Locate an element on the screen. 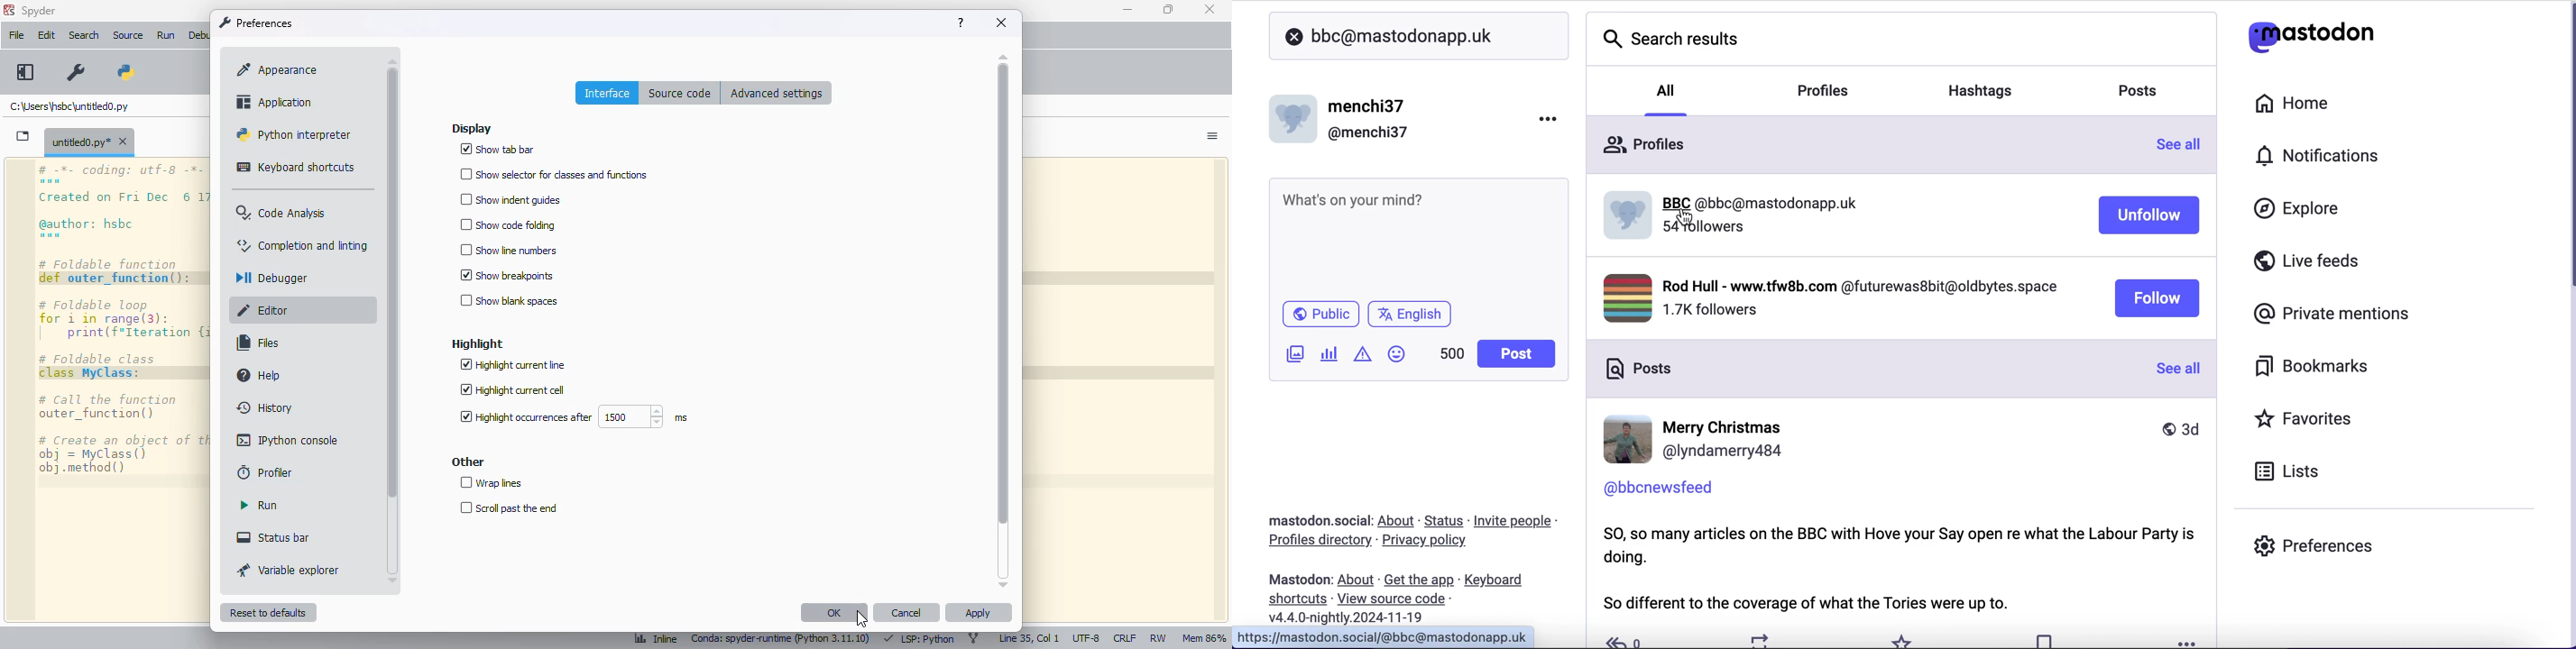 This screenshot has width=2576, height=672. status bar is located at coordinates (272, 537).